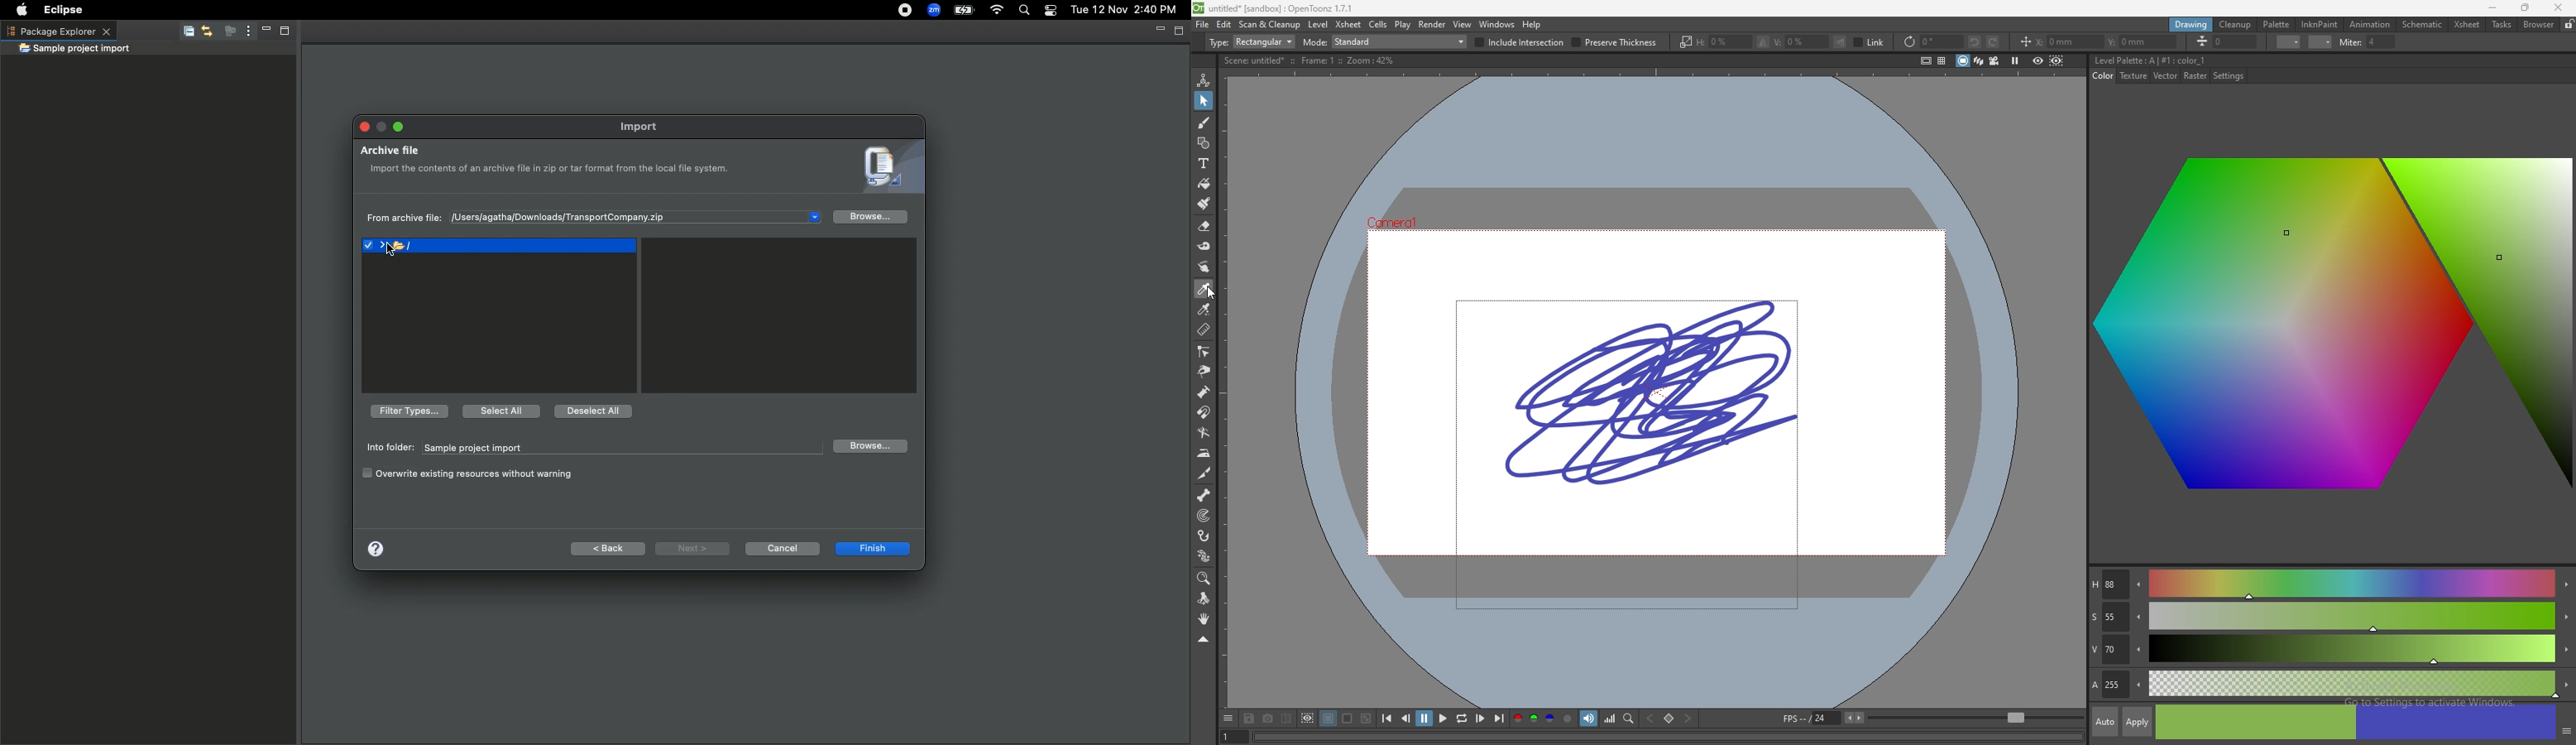 Image resolution: width=2576 pixels, height=756 pixels. I want to click on windows, so click(1497, 24).